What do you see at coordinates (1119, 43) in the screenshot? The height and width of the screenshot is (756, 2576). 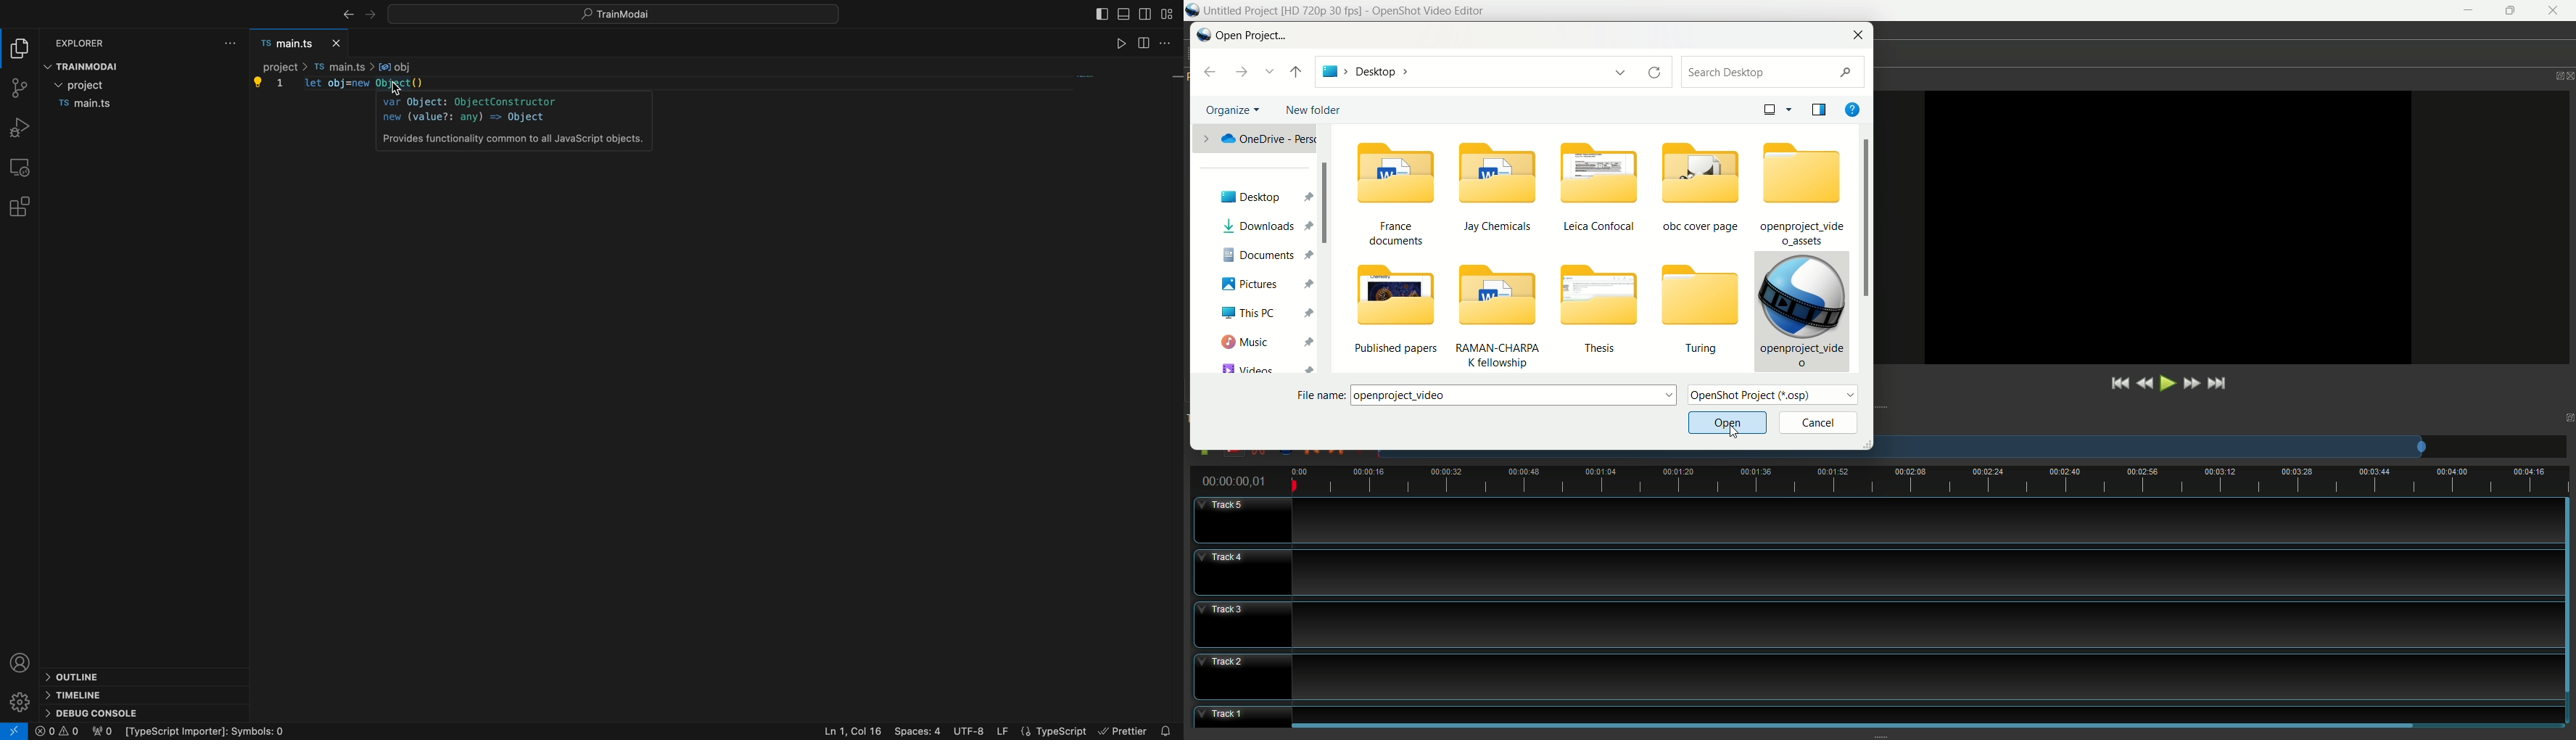 I see `run` at bounding box center [1119, 43].